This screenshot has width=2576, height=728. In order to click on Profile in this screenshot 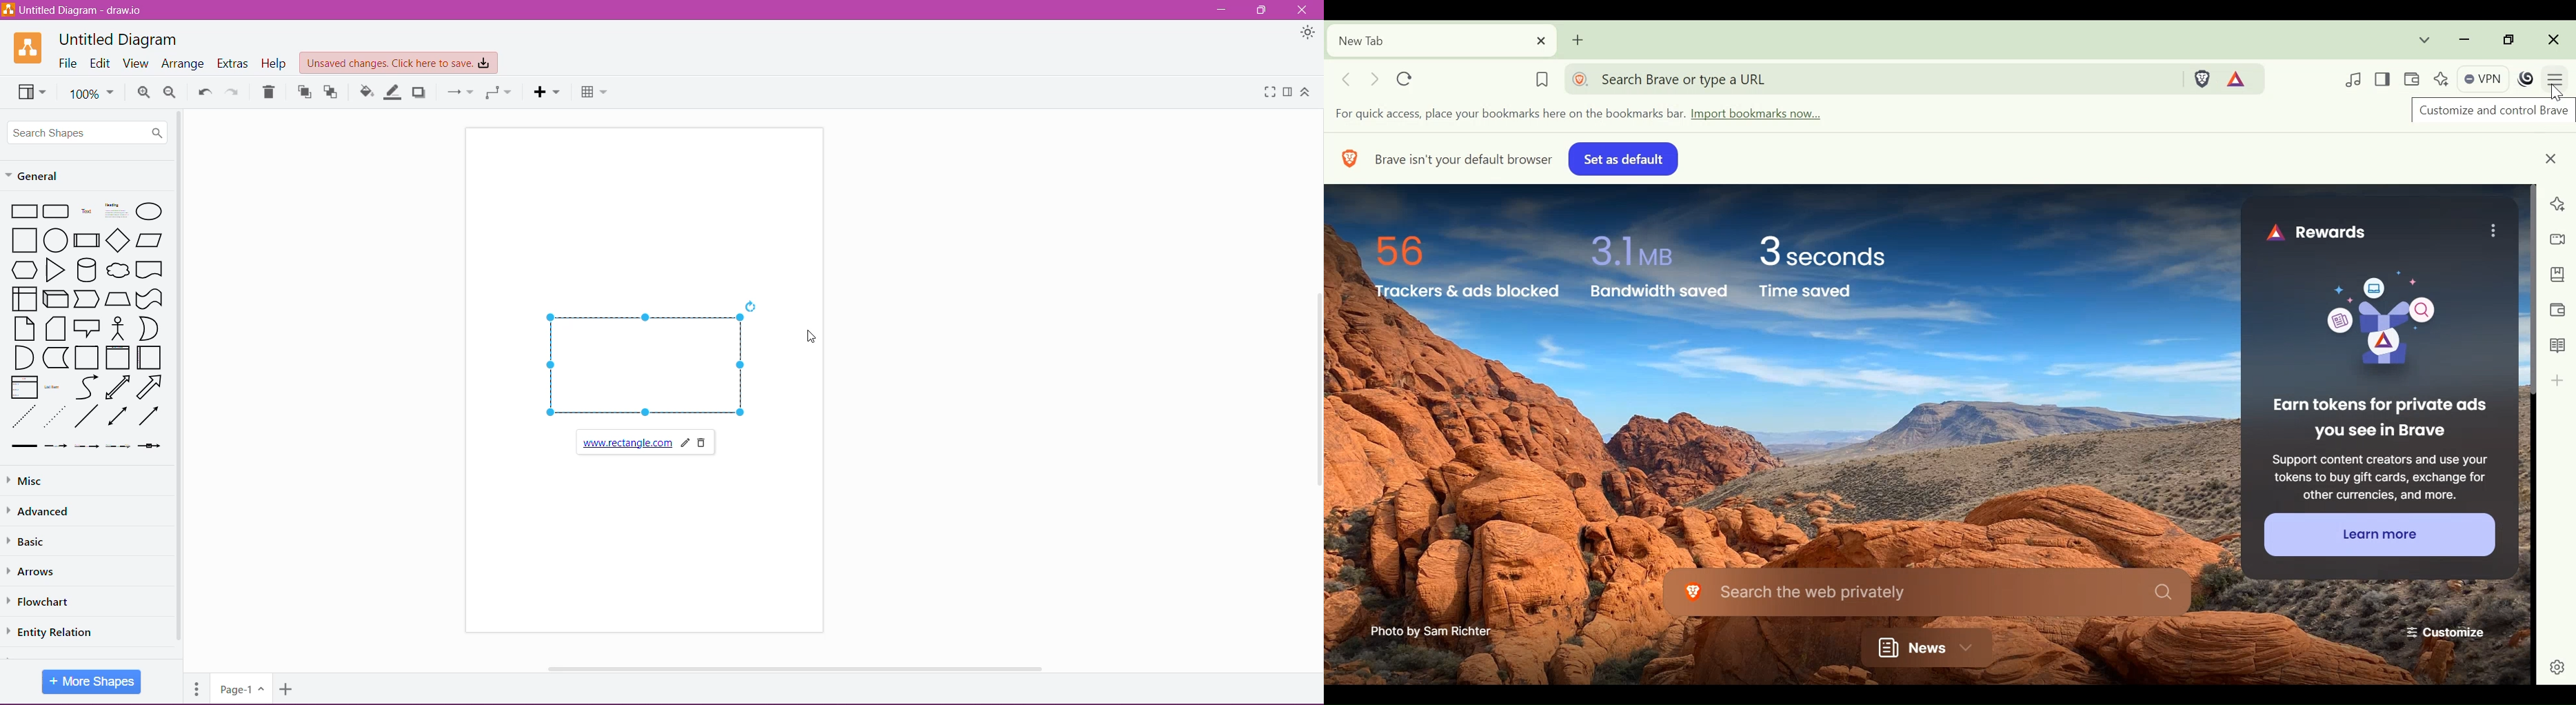, I will do `click(2527, 78)`.